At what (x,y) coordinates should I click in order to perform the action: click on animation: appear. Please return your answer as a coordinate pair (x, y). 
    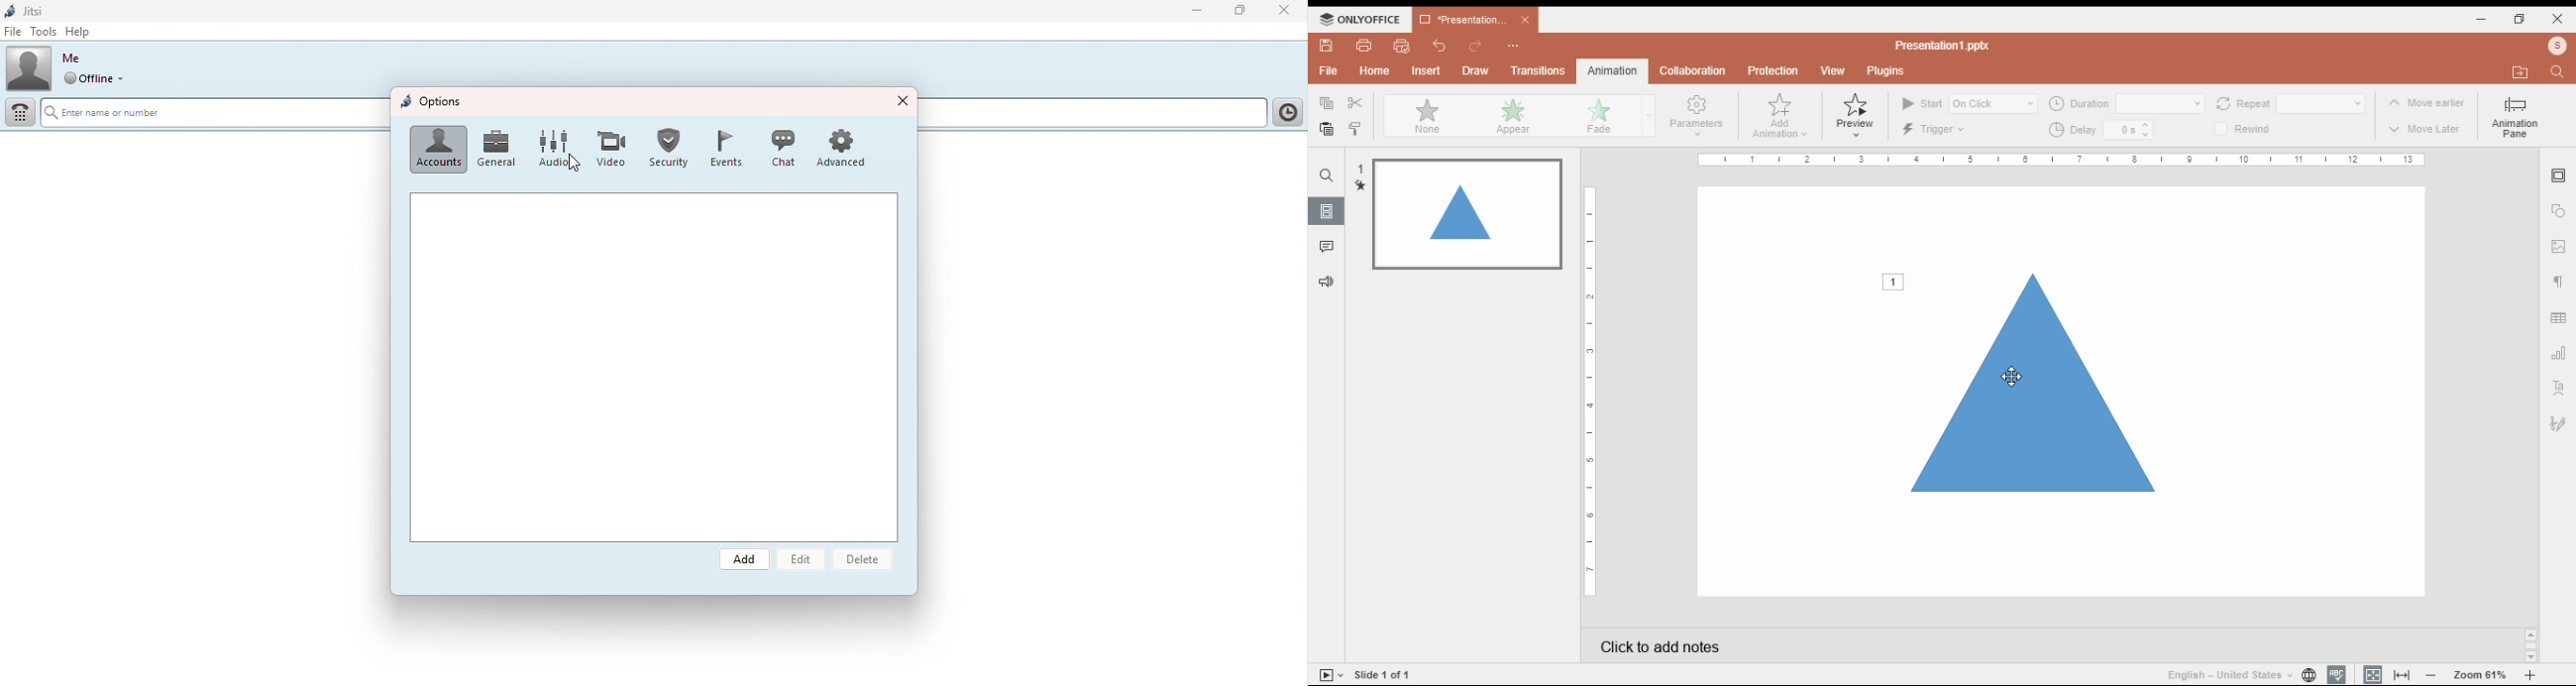
    Looking at the image, I should click on (1512, 116).